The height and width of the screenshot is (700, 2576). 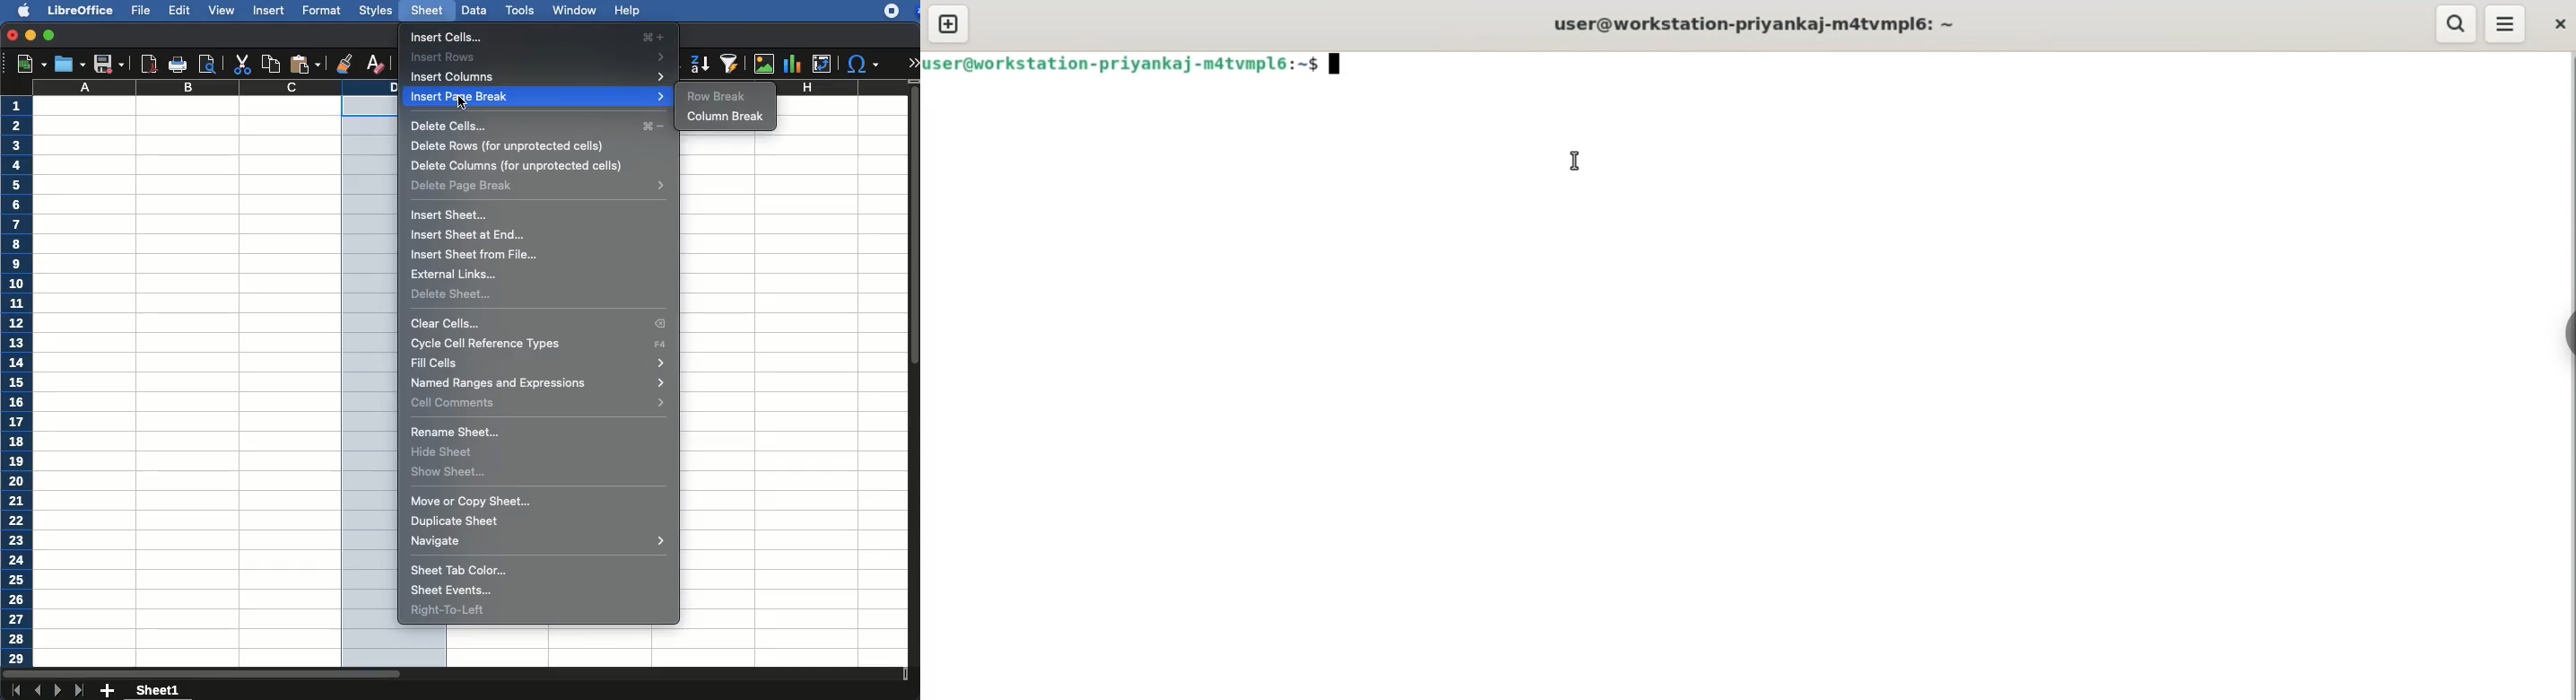 What do you see at coordinates (209, 64) in the screenshot?
I see `print preview` at bounding box center [209, 64].